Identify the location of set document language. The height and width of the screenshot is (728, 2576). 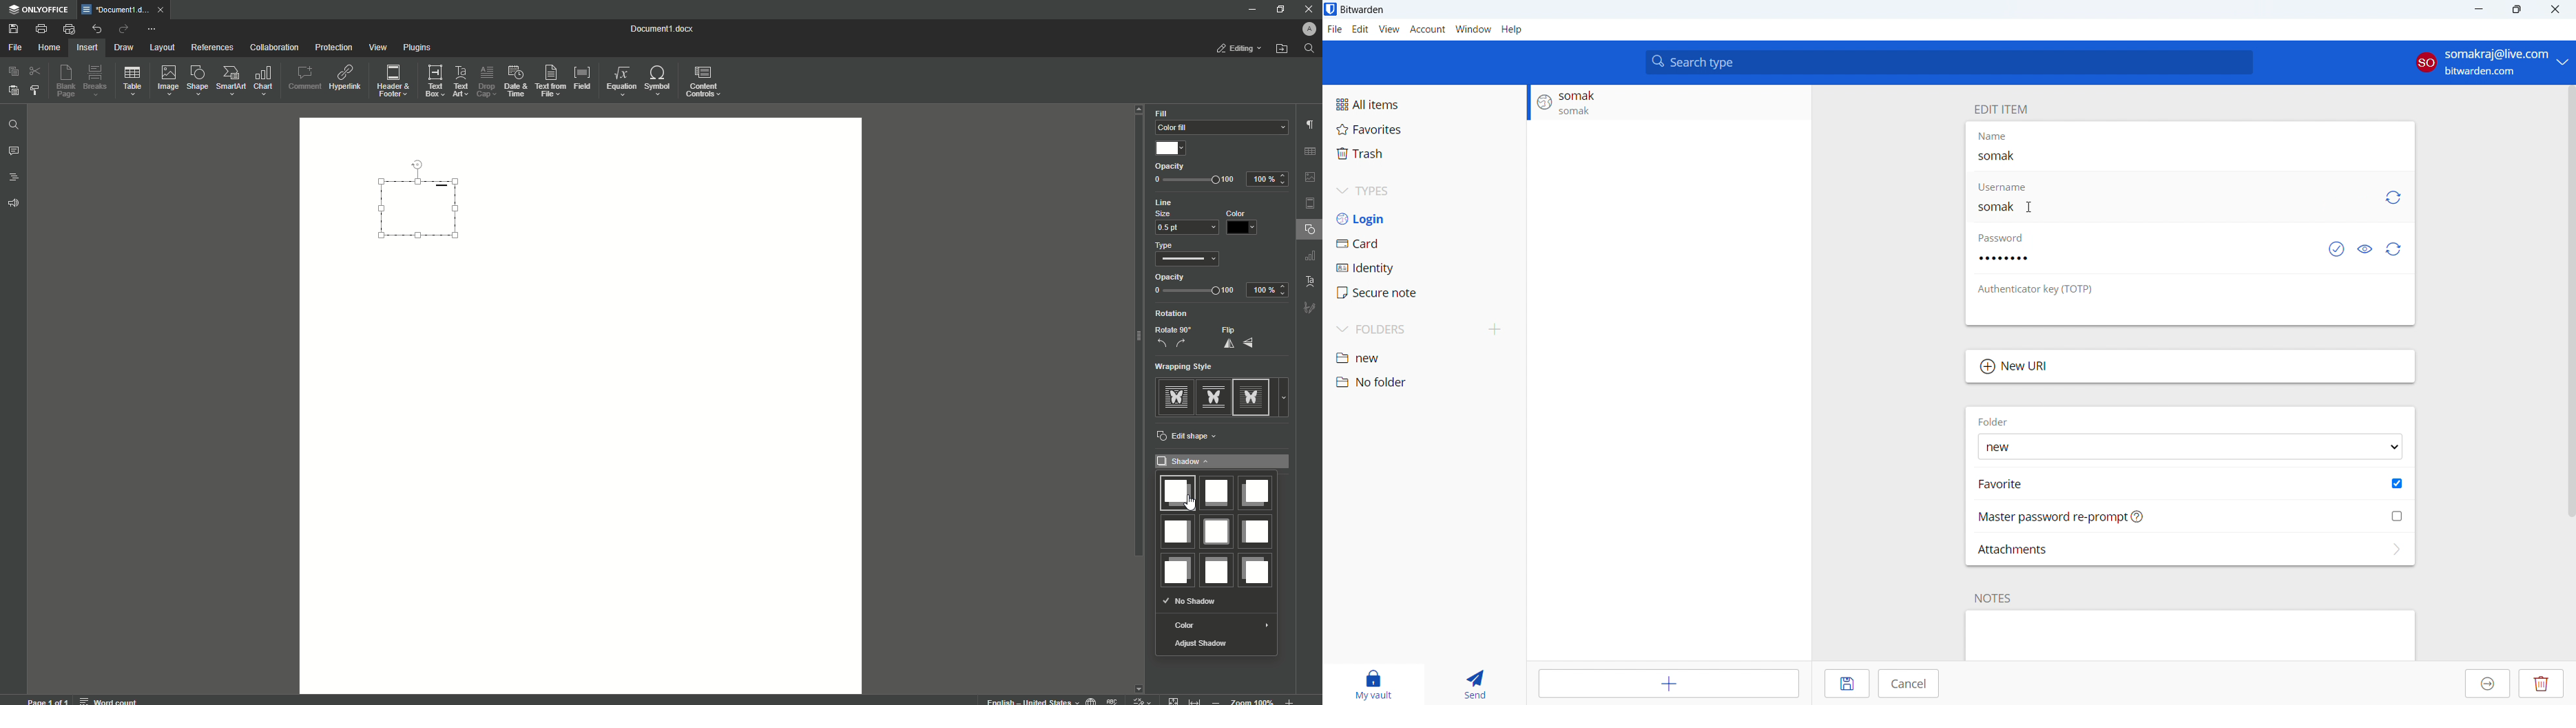
(1091, 699).